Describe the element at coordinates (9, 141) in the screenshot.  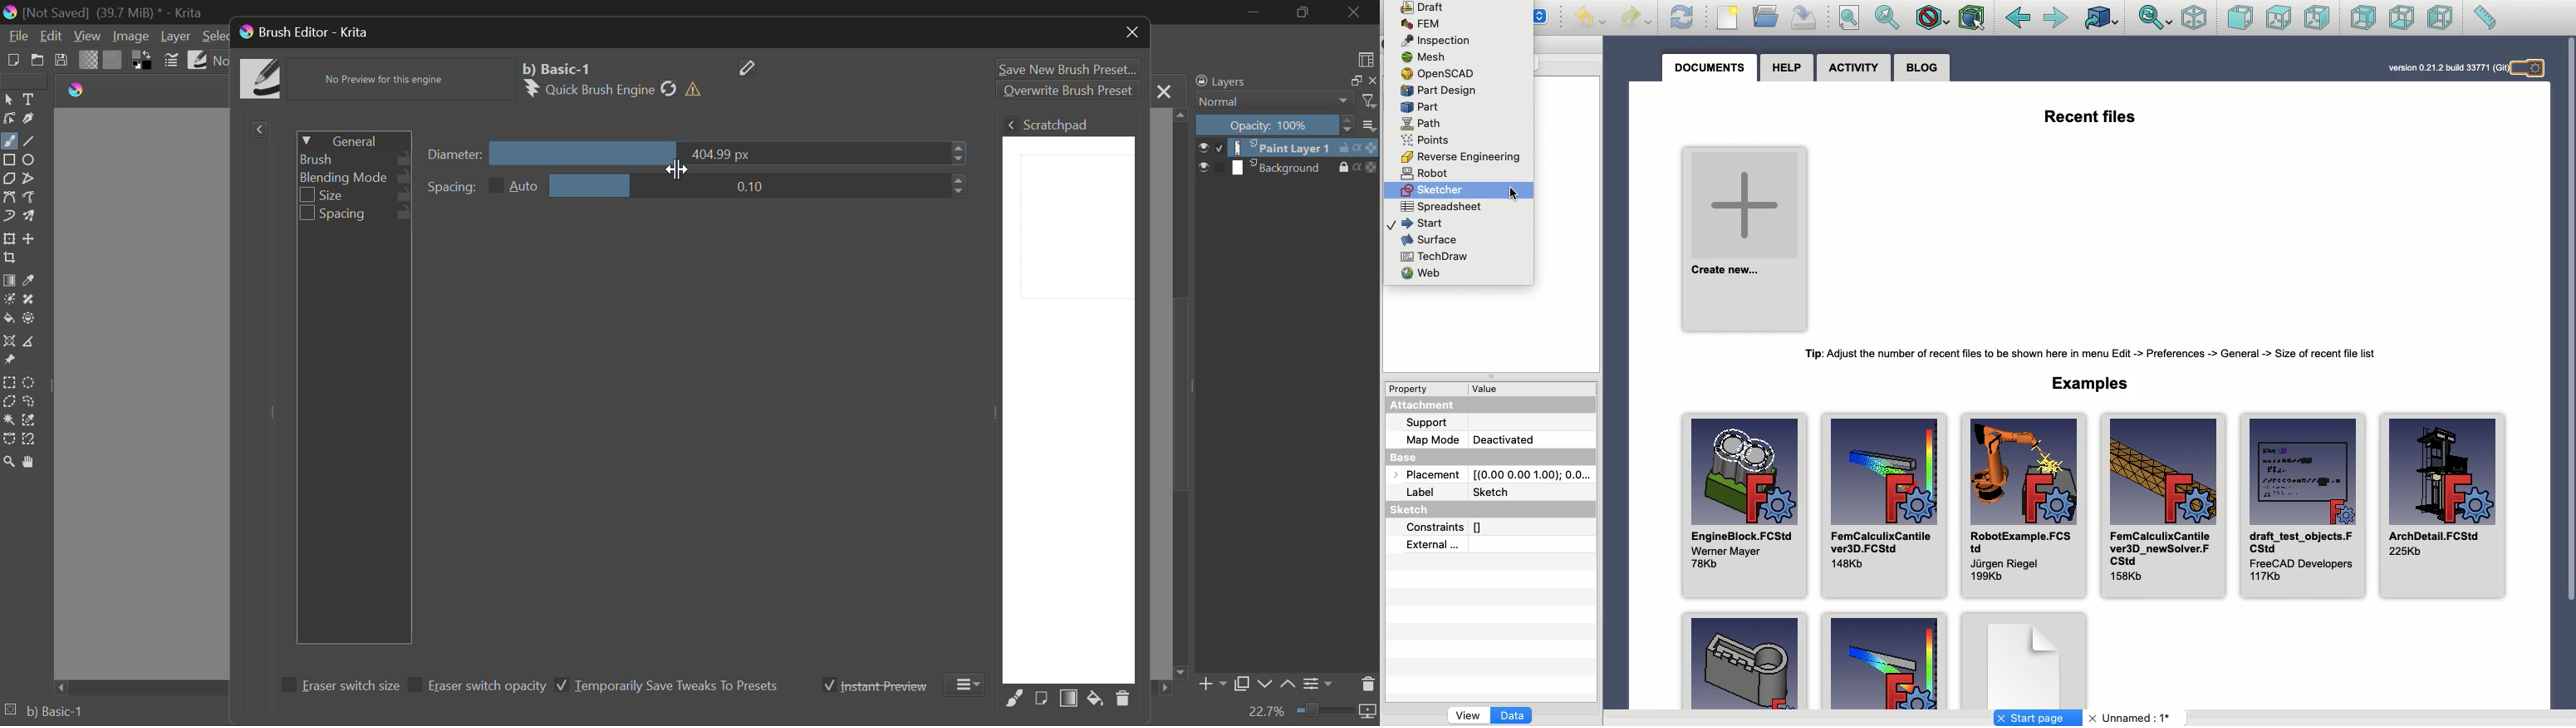
I see `Freehand` at that location.